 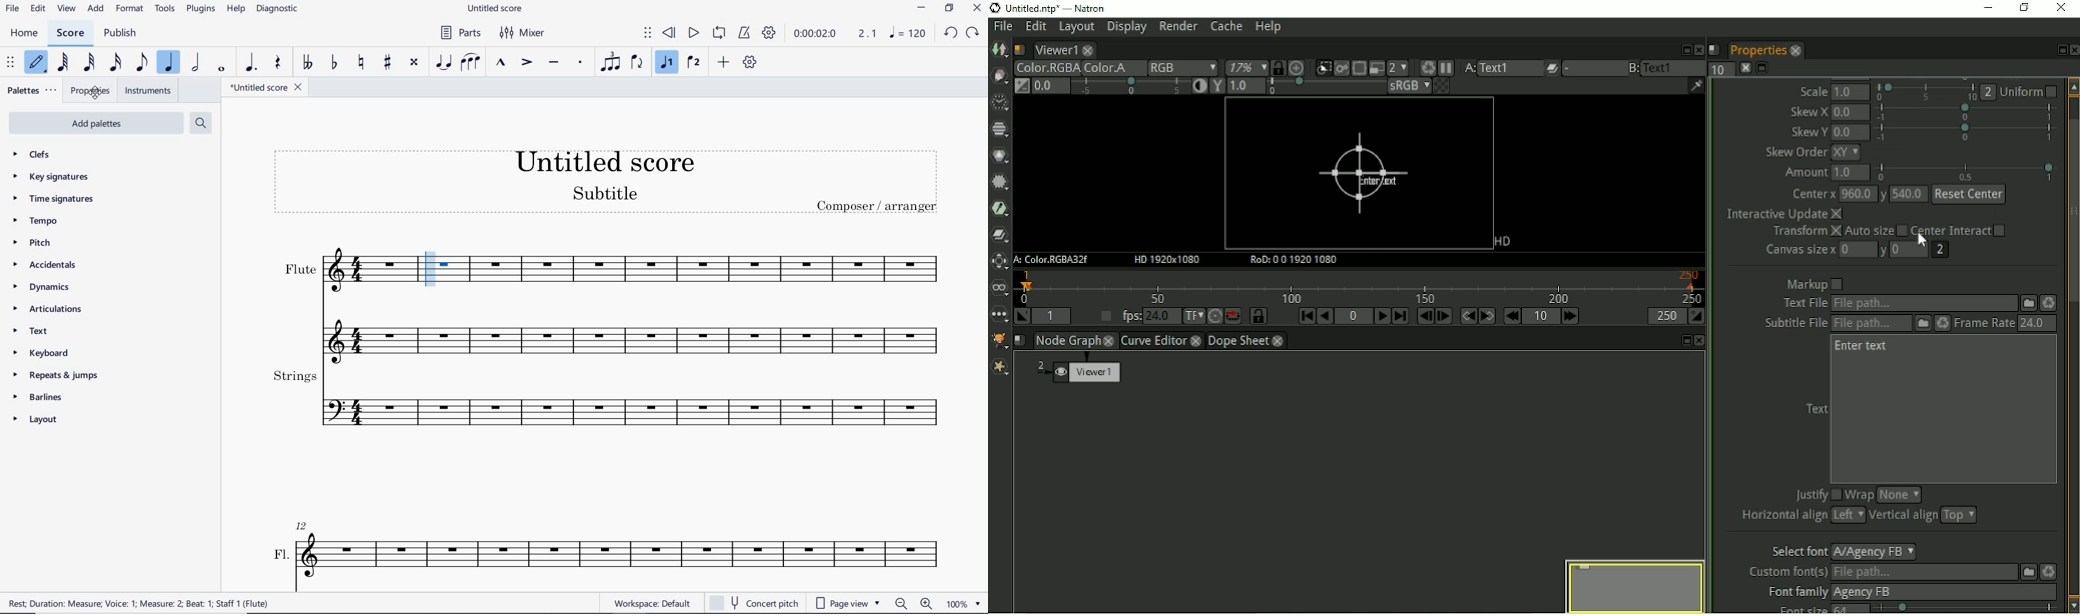 What do you see at coordinates (308, 63) in the screenshot?
I see `TOGGLE DOUBLE-FLAT` at bounding box center [308, 63].